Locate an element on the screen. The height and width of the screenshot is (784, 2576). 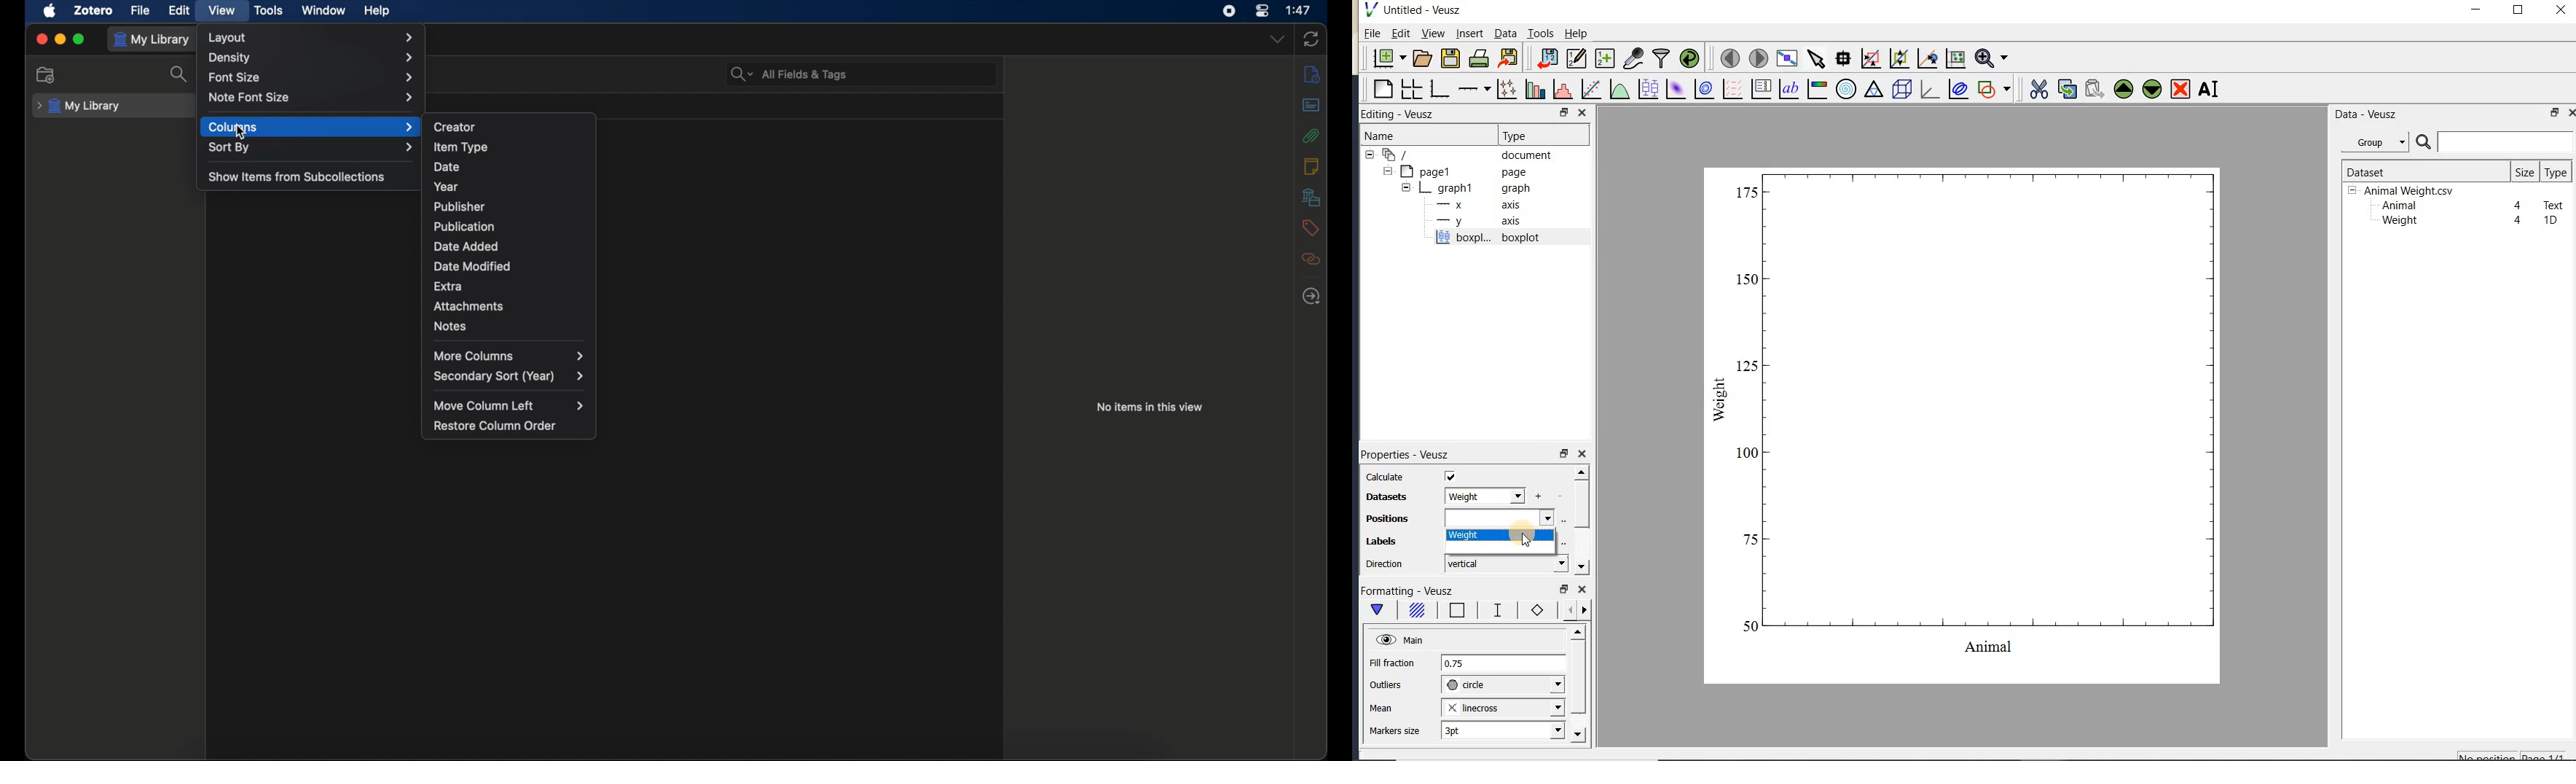
image color bar is located at coordinates (1817, 89).